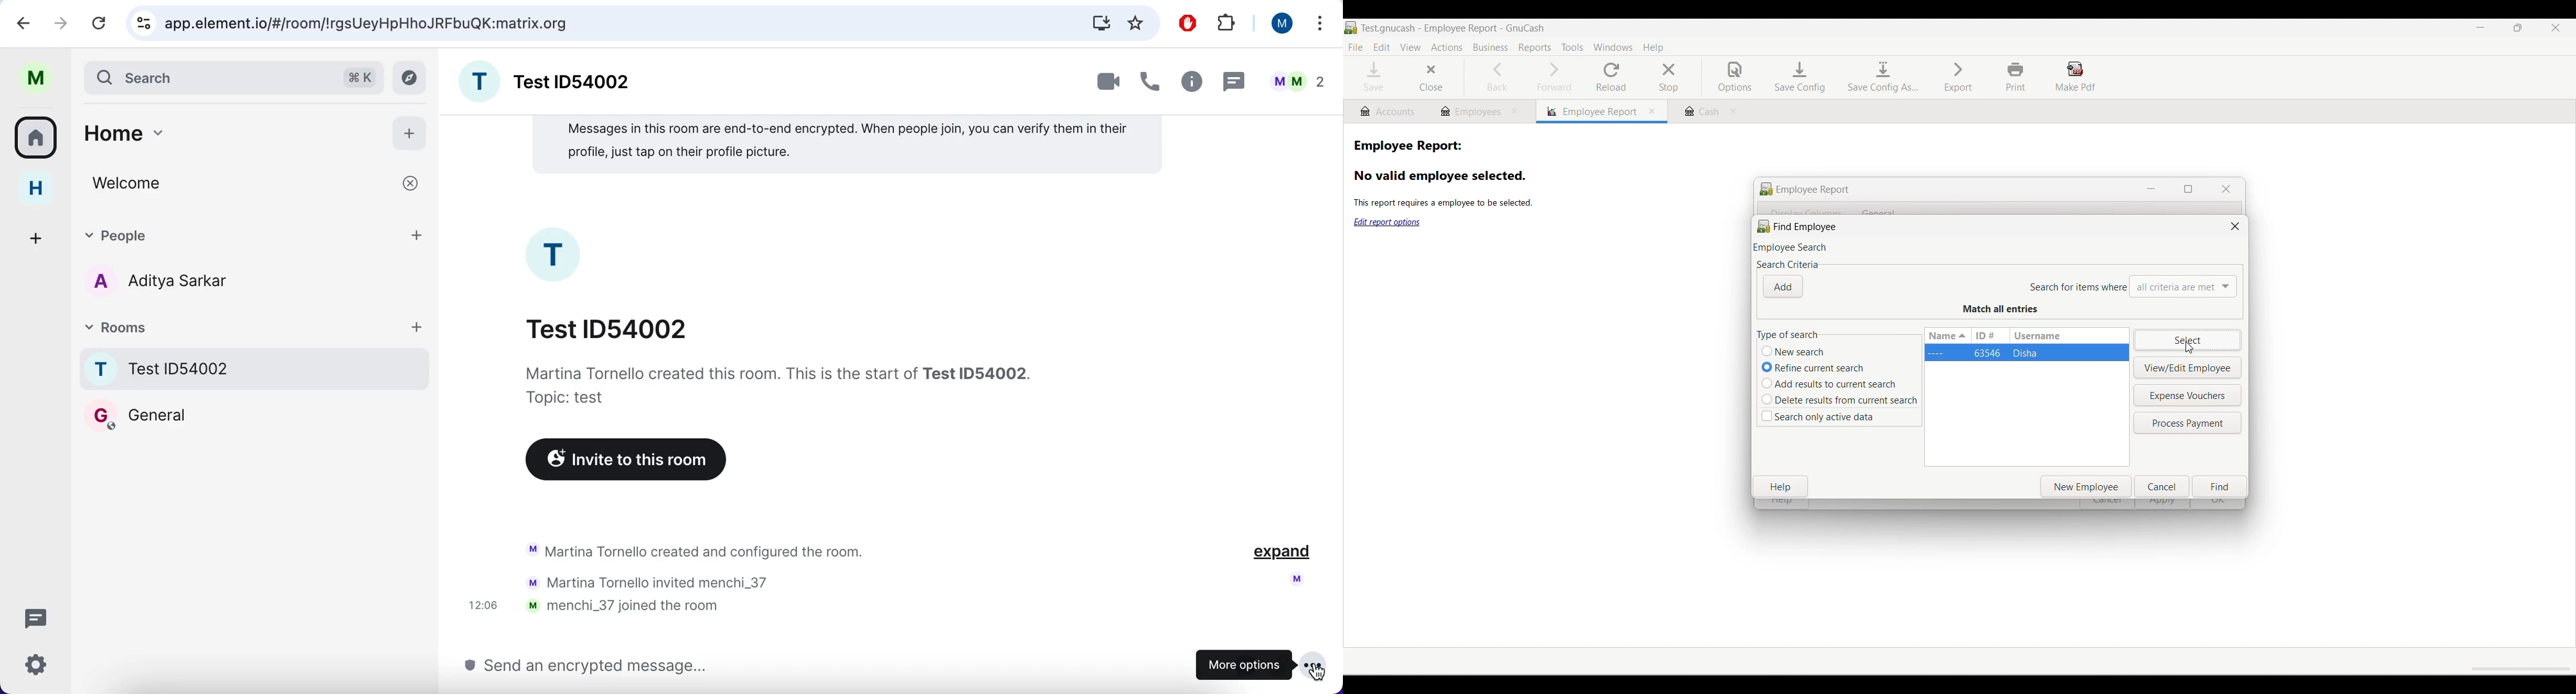 The width and height of the screenshot is (2576, 700). I want to click on home, so click(35, 190).